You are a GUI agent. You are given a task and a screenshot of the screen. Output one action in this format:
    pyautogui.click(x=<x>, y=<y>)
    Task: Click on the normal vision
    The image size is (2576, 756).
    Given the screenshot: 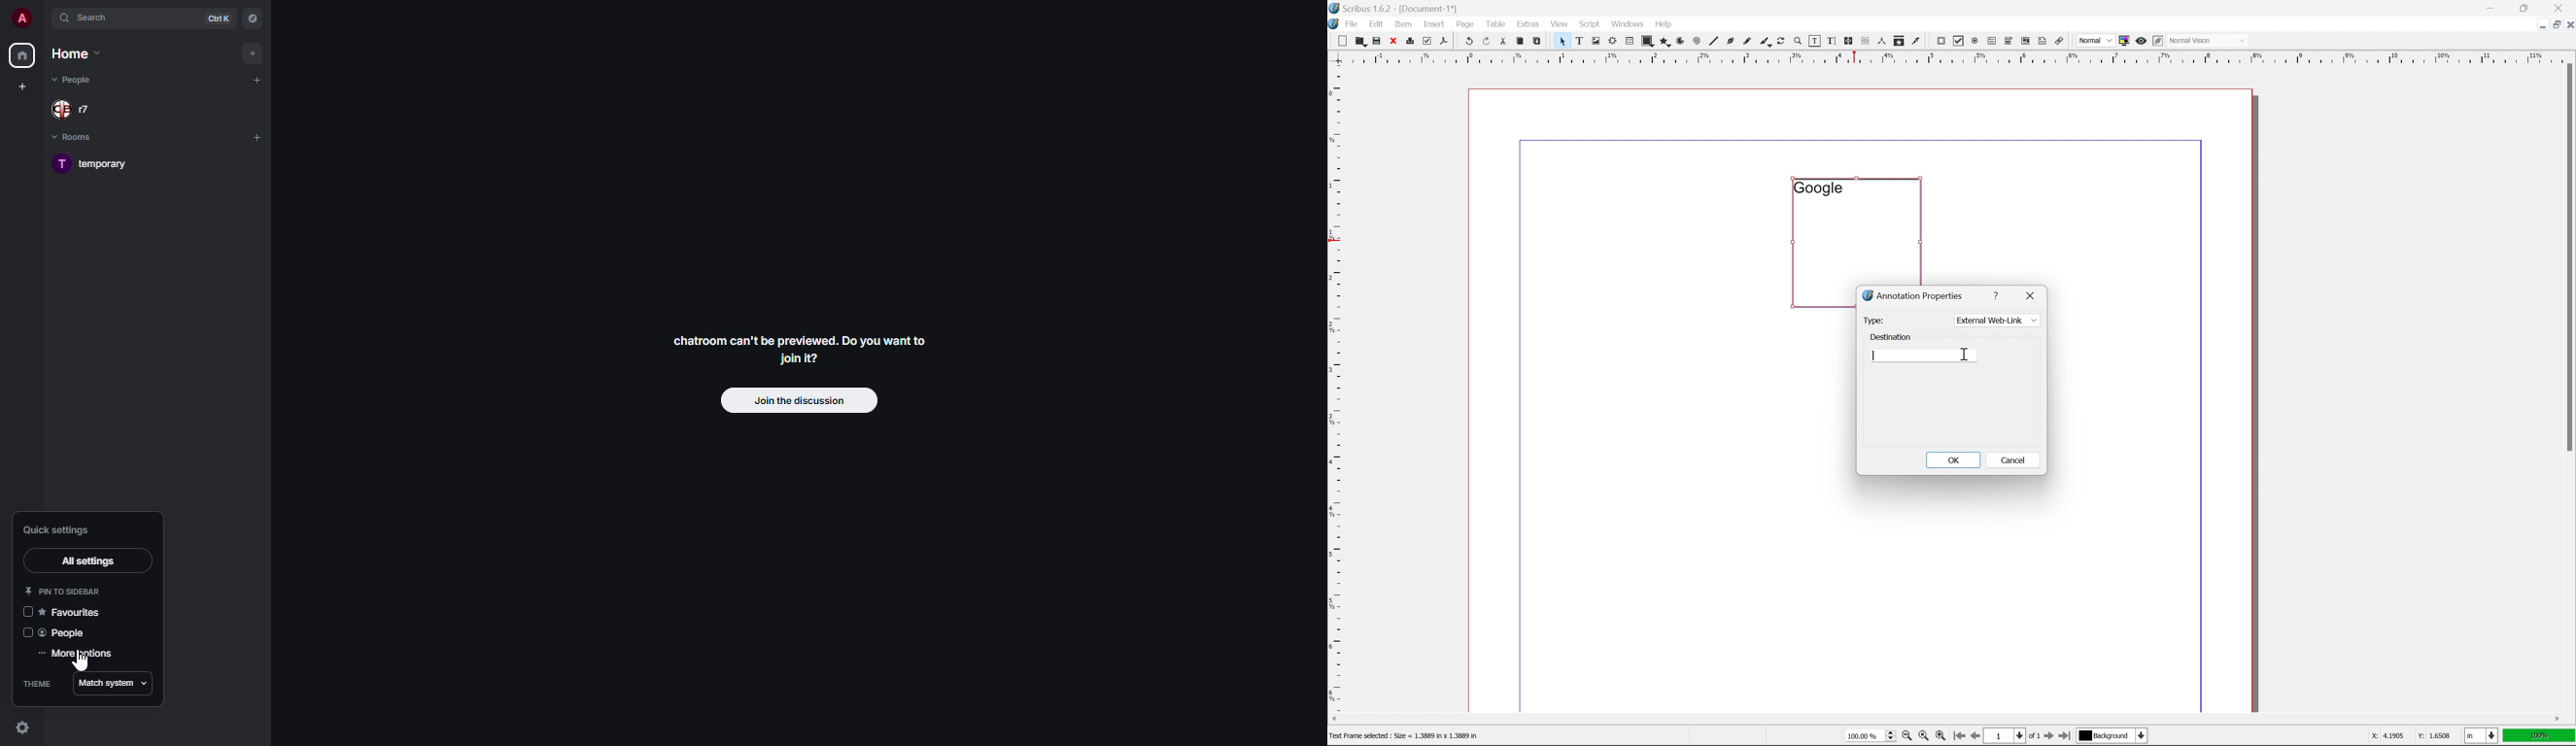 What is the action you would take?
    pyautogui.click(x=2209, y=40)
    